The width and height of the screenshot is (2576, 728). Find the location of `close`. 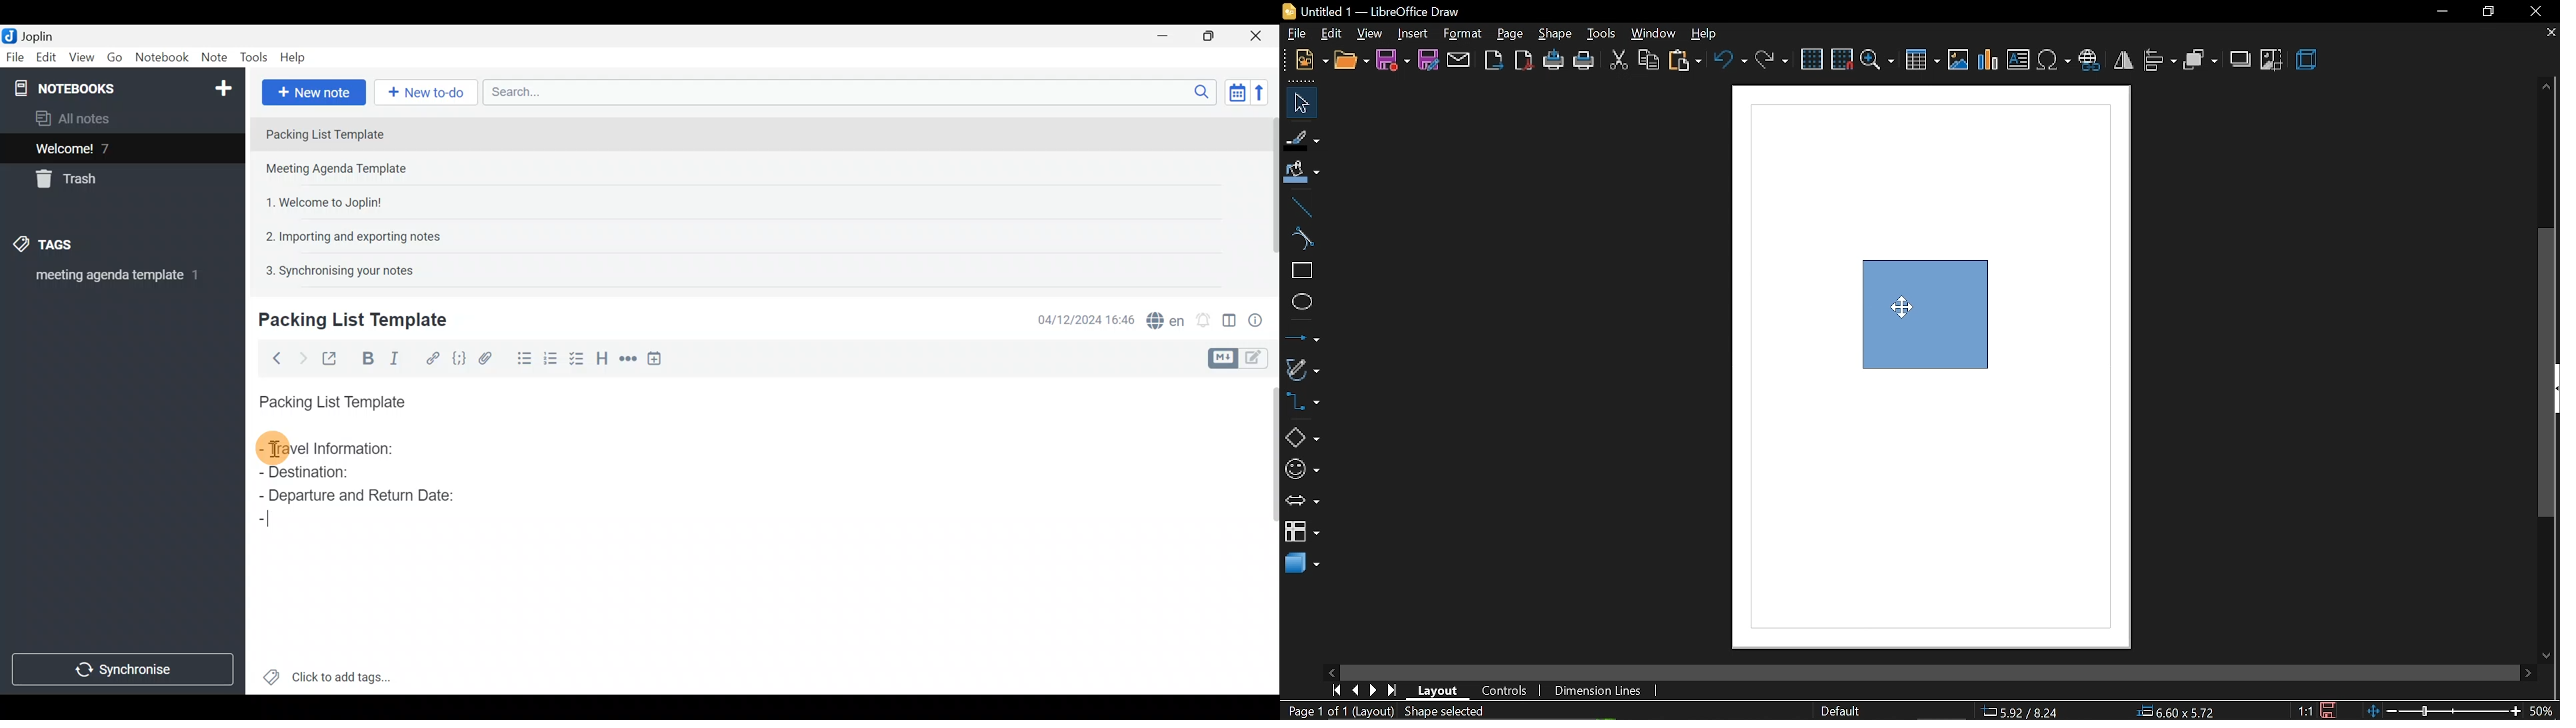

close is located at coordinates (2540, 11).